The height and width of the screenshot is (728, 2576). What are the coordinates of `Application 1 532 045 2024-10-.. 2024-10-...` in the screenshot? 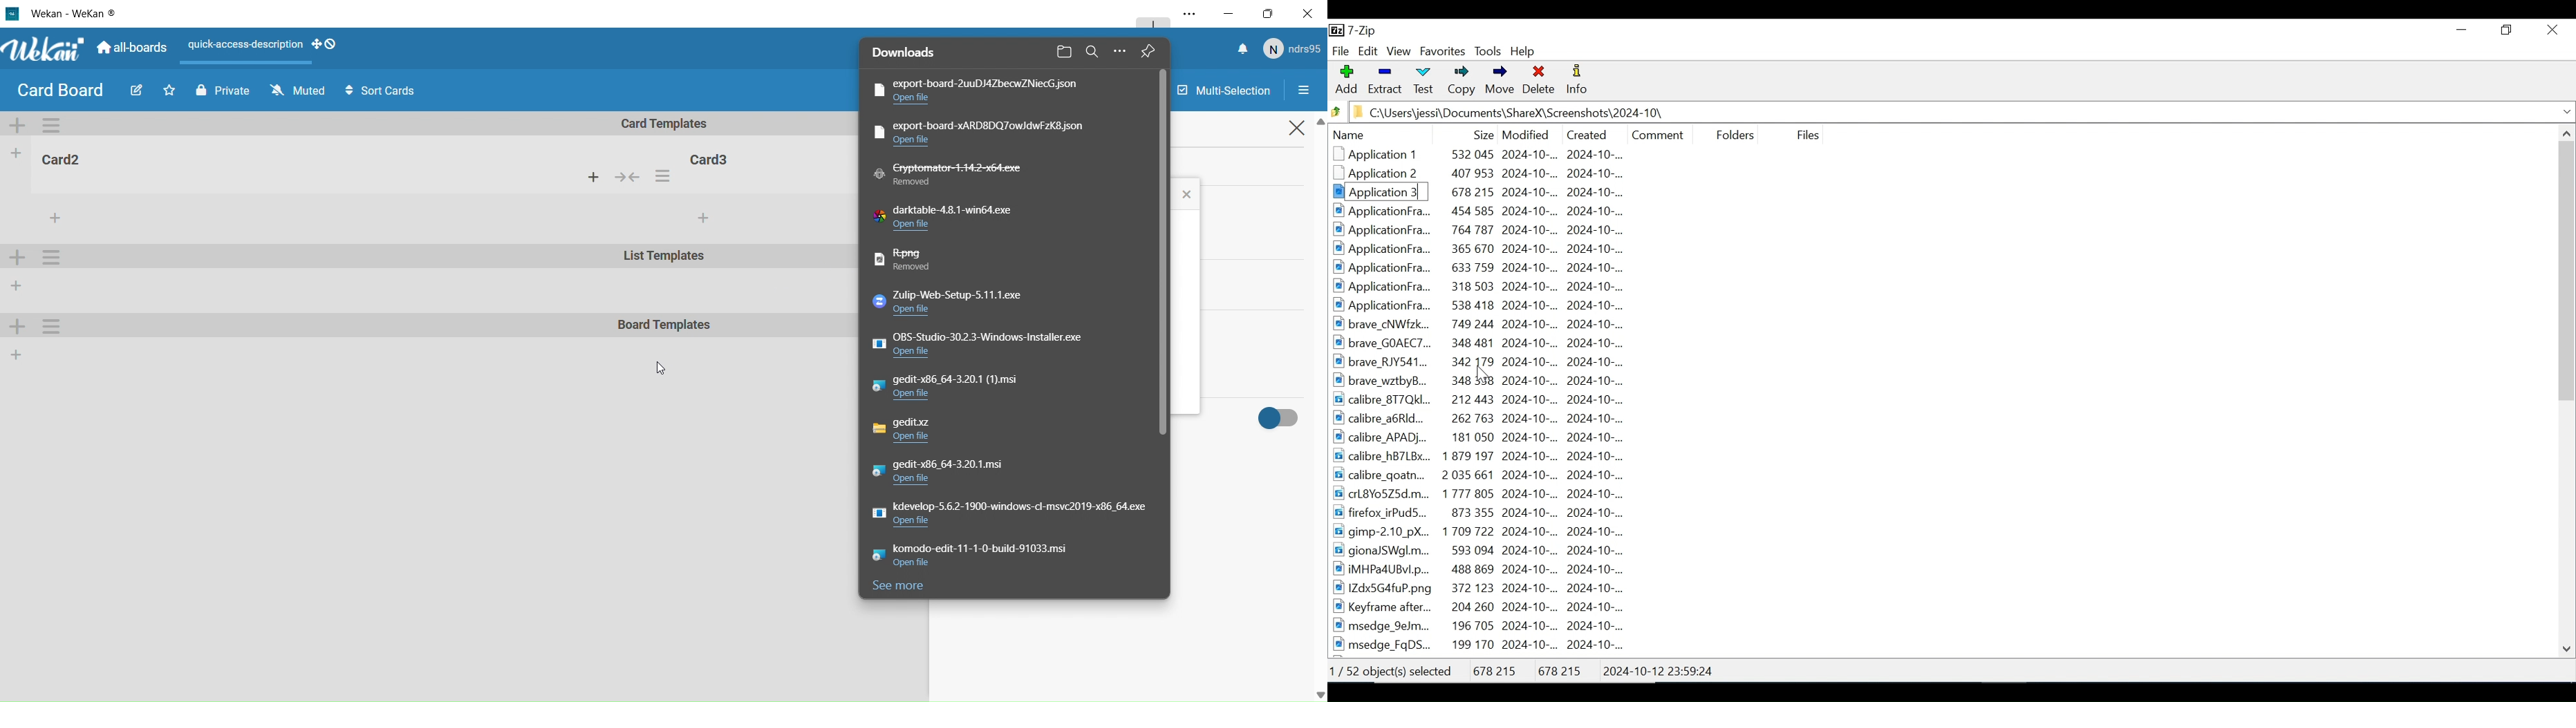 It's located at (1495, 155).